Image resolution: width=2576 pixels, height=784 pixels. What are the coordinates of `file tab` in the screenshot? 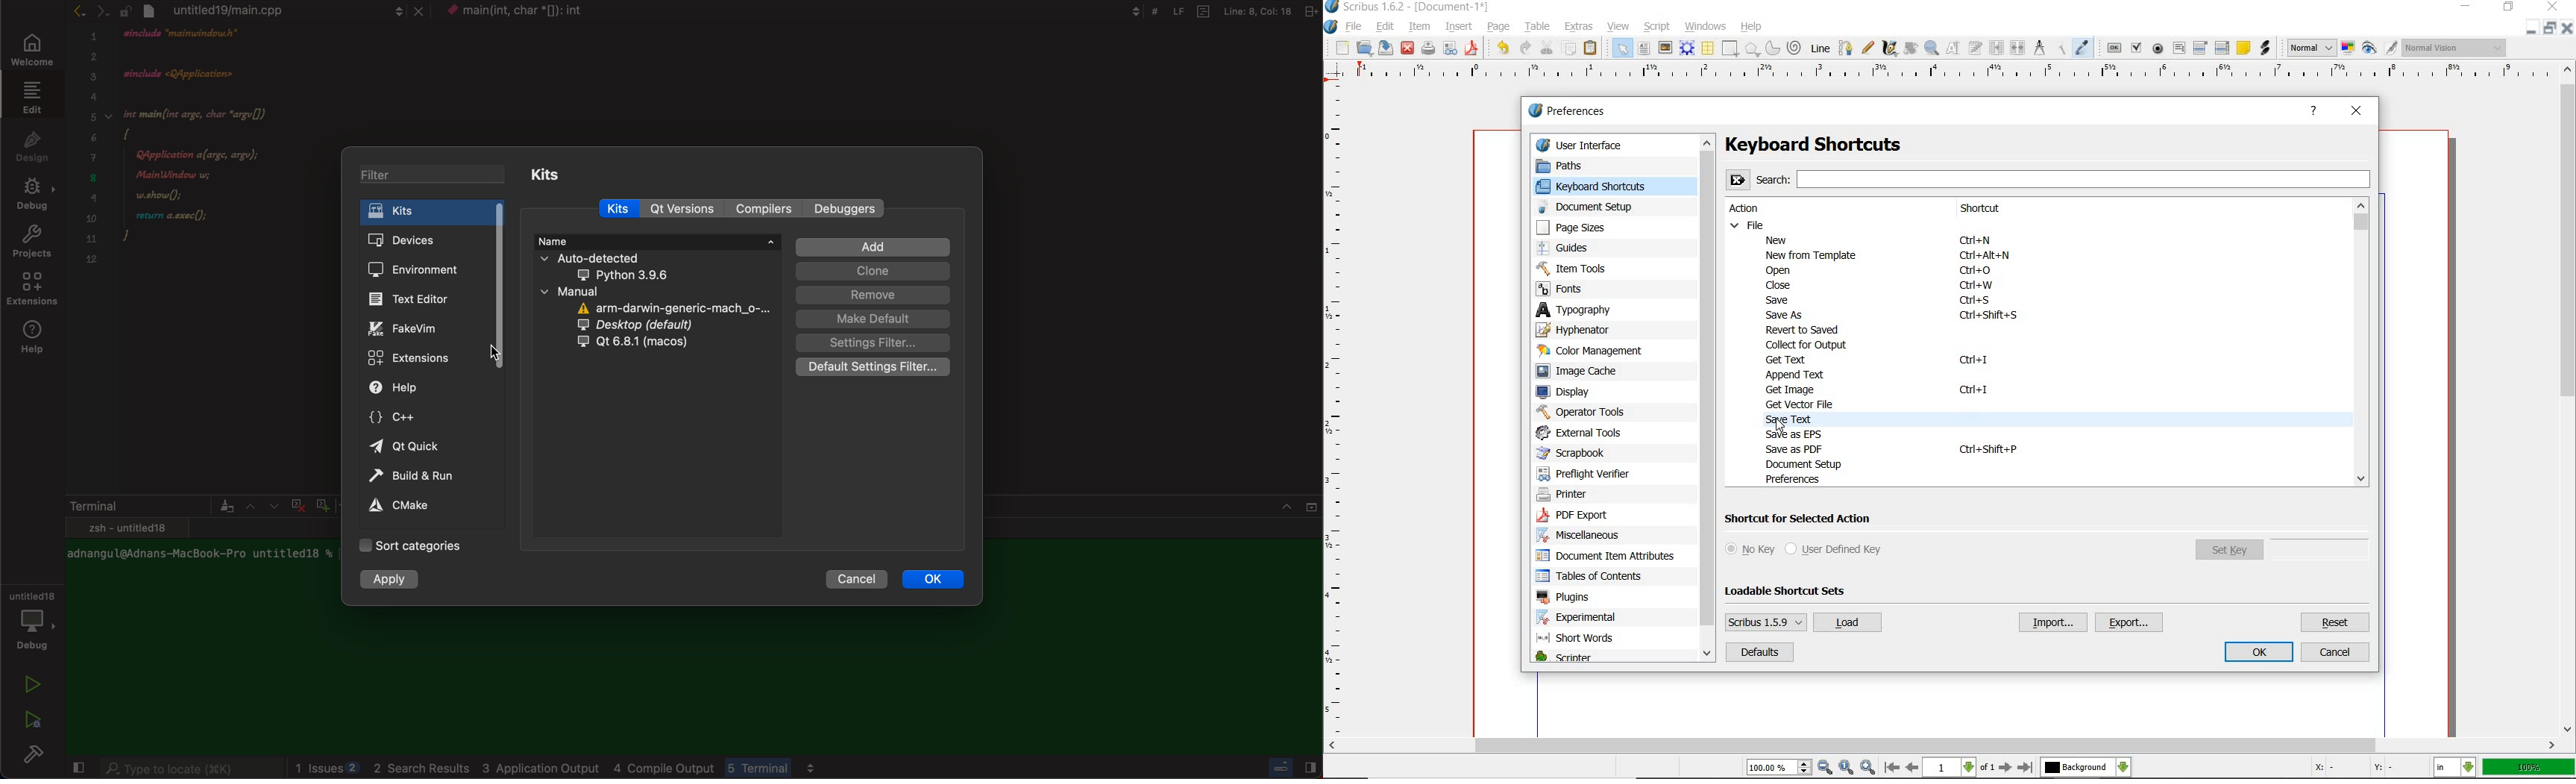 It's located at (273, 10).